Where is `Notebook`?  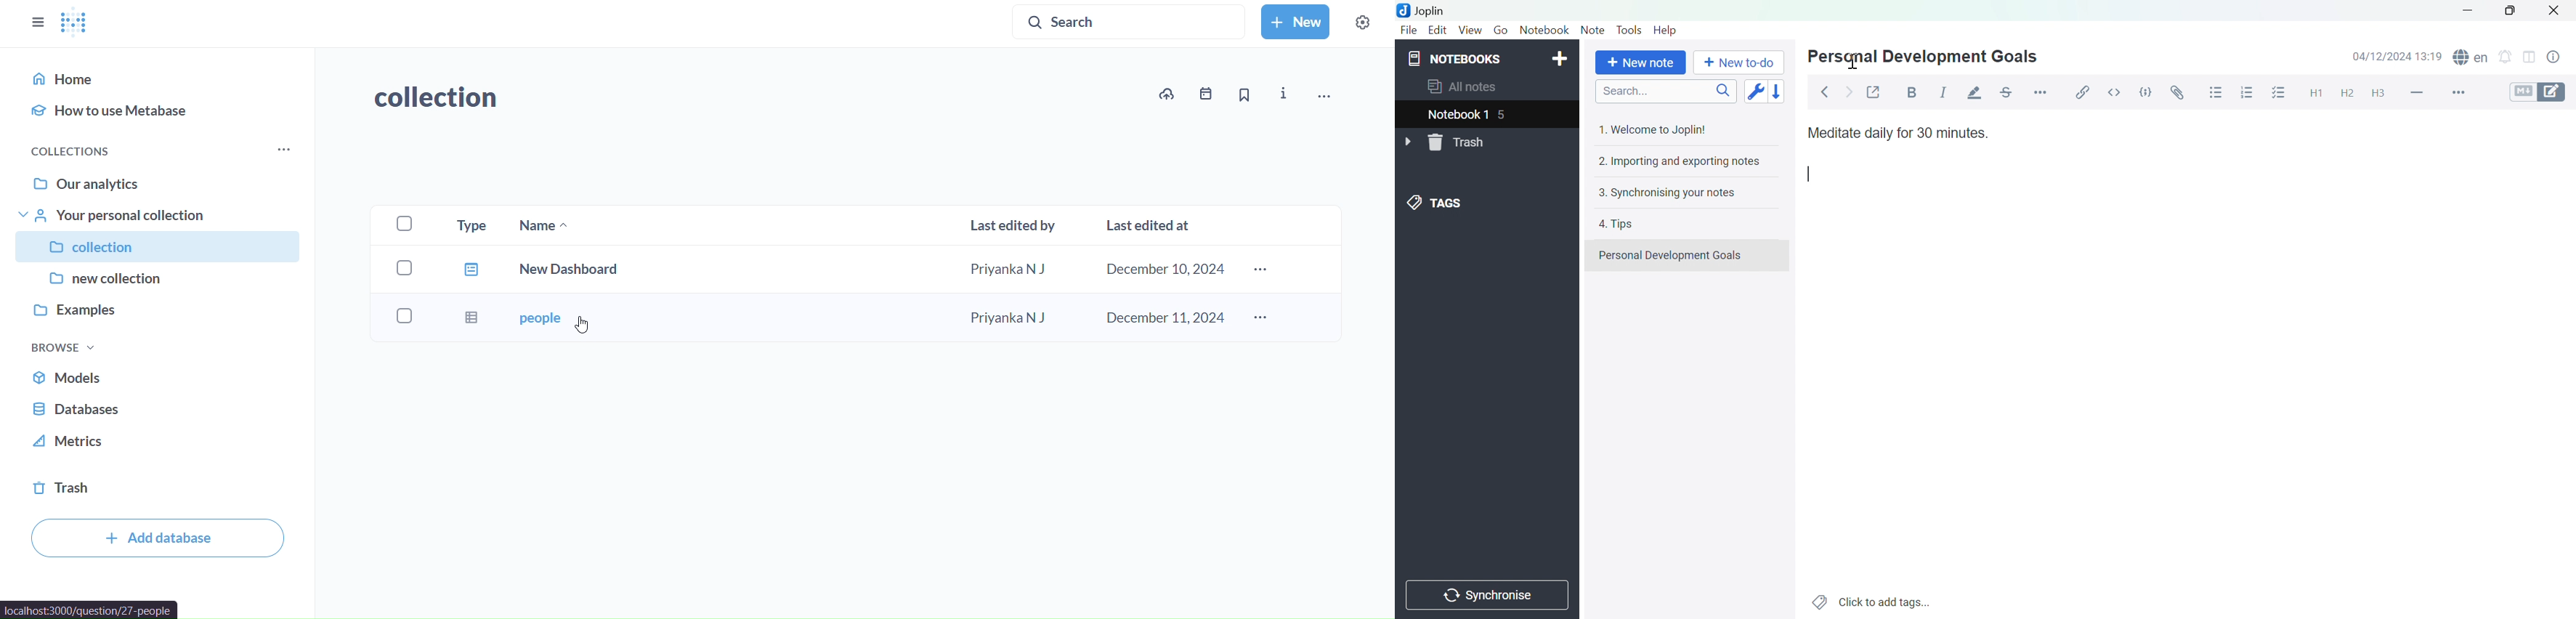 Notebook is located at coordinates (1546, 32).